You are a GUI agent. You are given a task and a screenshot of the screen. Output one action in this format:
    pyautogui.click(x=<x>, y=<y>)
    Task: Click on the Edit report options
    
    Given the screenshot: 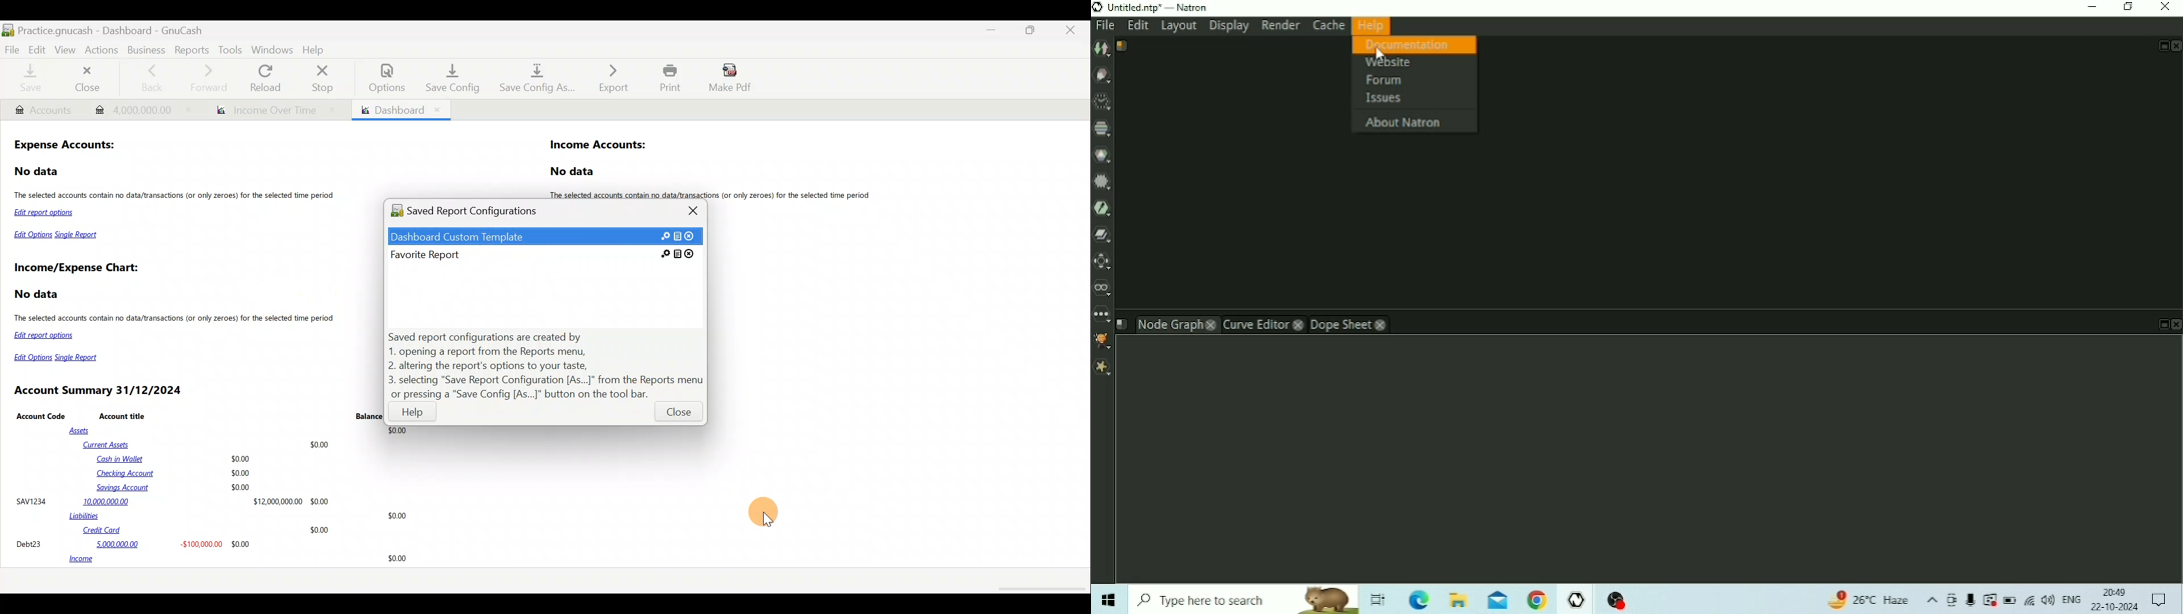 What is the action you would take?
    pyautogui.click(x=47, y=214)
    